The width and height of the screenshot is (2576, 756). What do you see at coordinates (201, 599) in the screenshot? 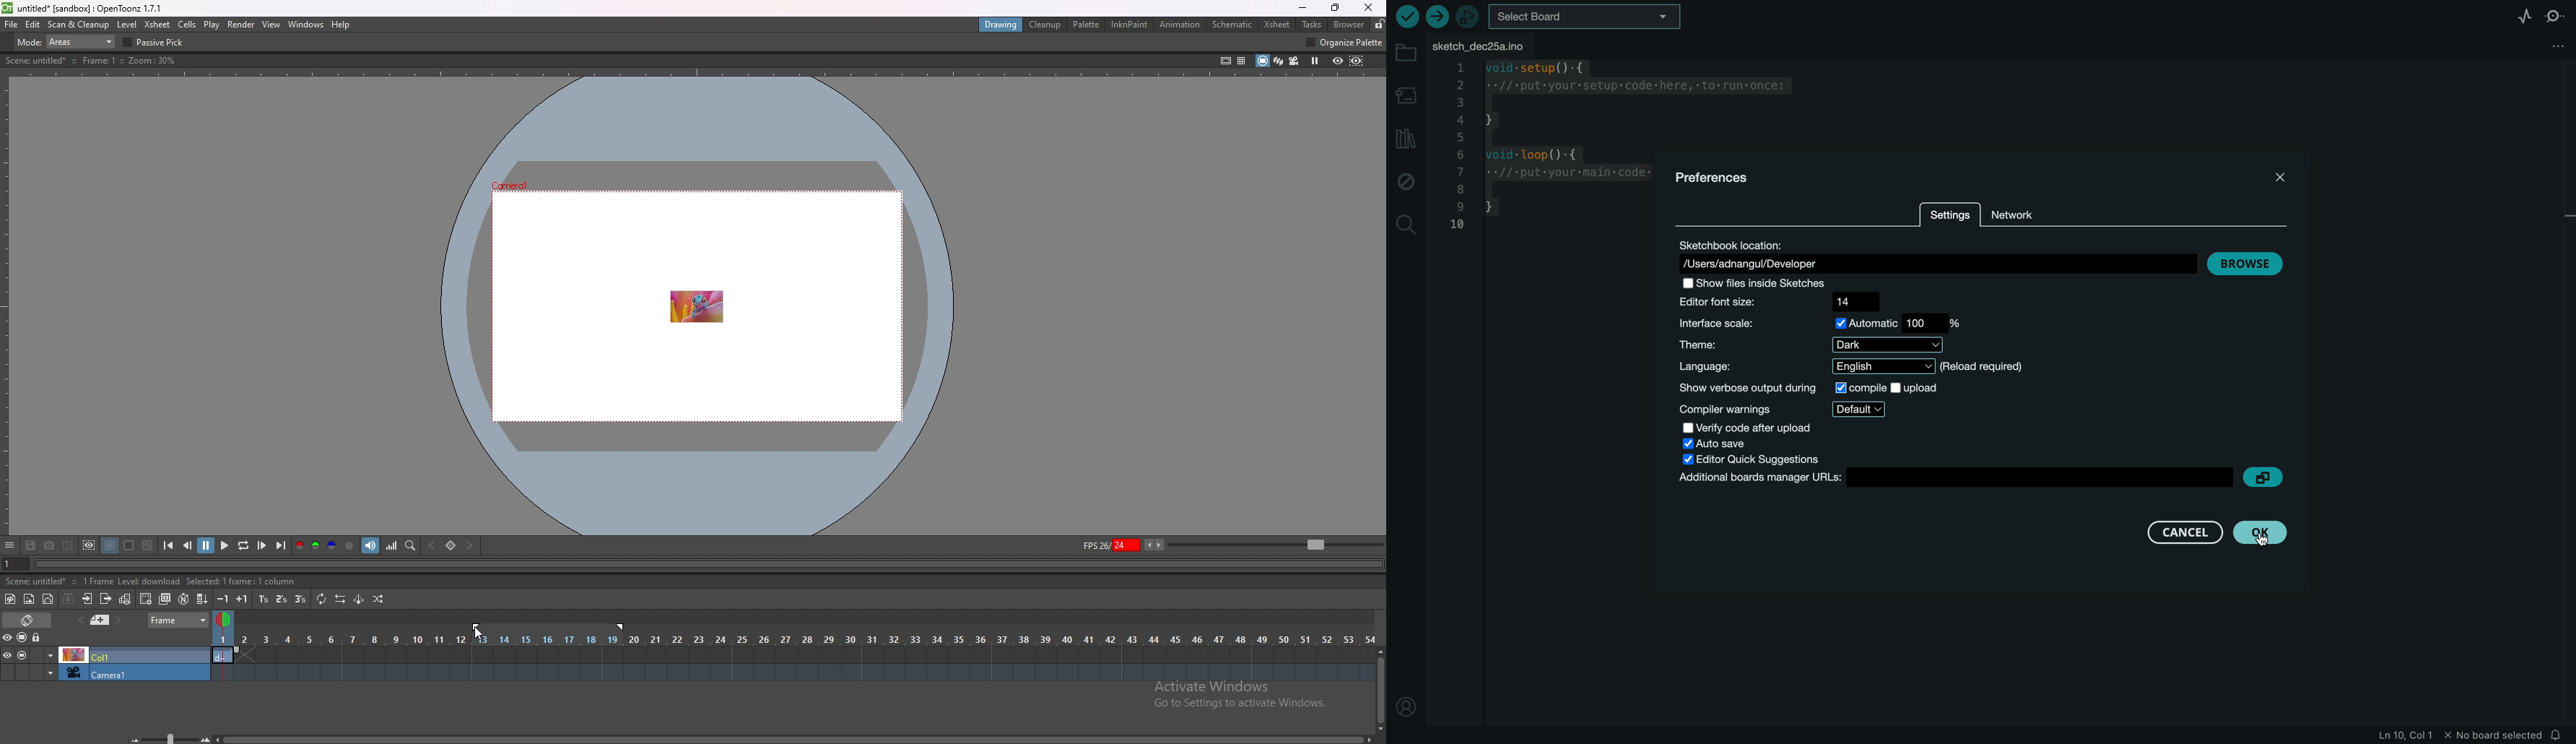
I see `fill in empty cells` at bounding box center [201, 599].